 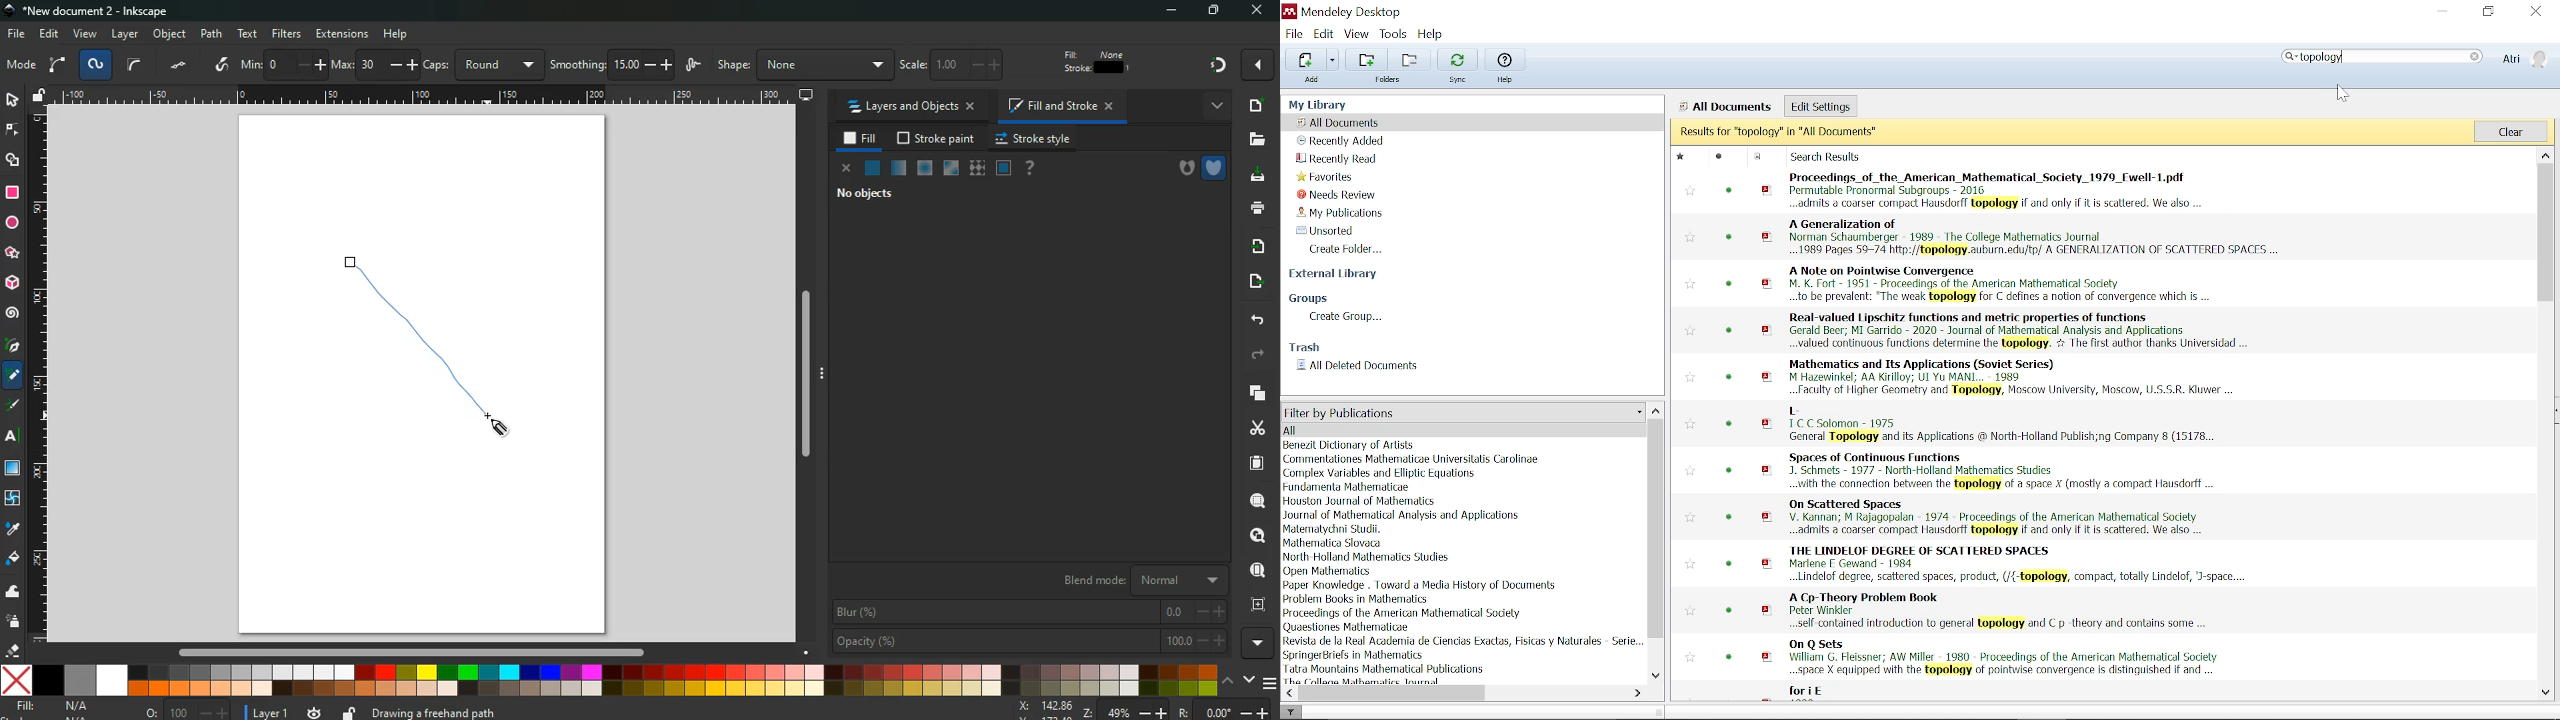 I want to click on help, so click(x=1504, y=82).